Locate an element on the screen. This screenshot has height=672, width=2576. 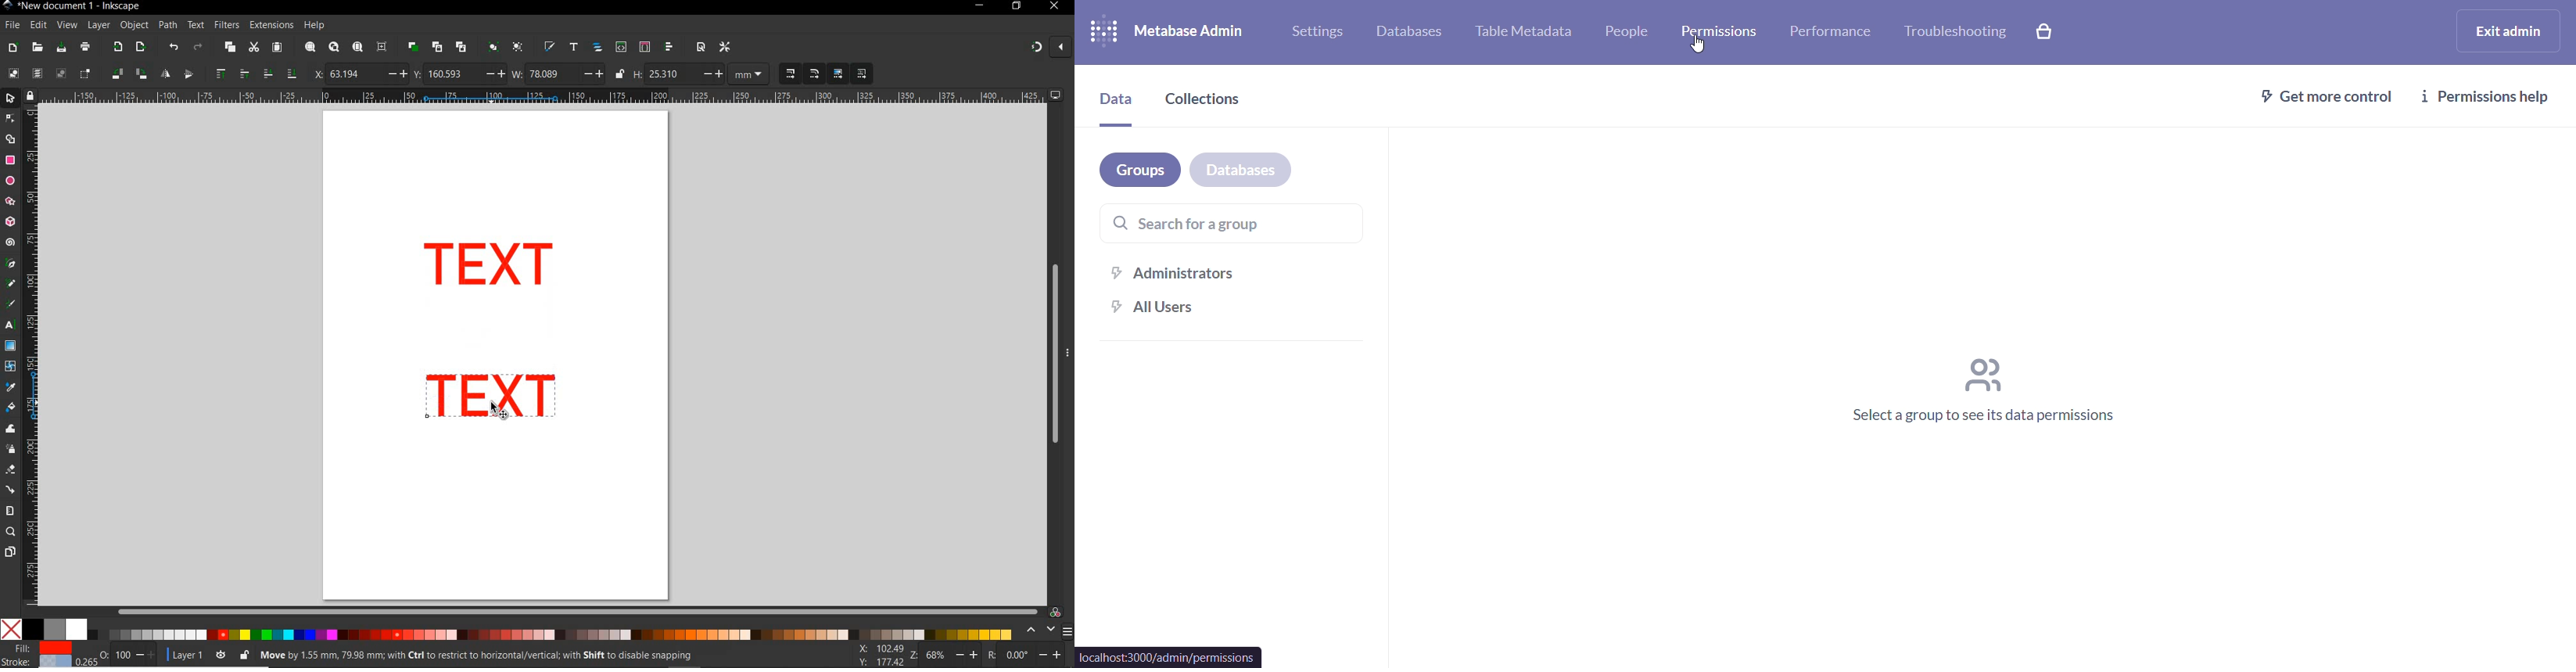
pages tool is located at coordinates (10, 552).